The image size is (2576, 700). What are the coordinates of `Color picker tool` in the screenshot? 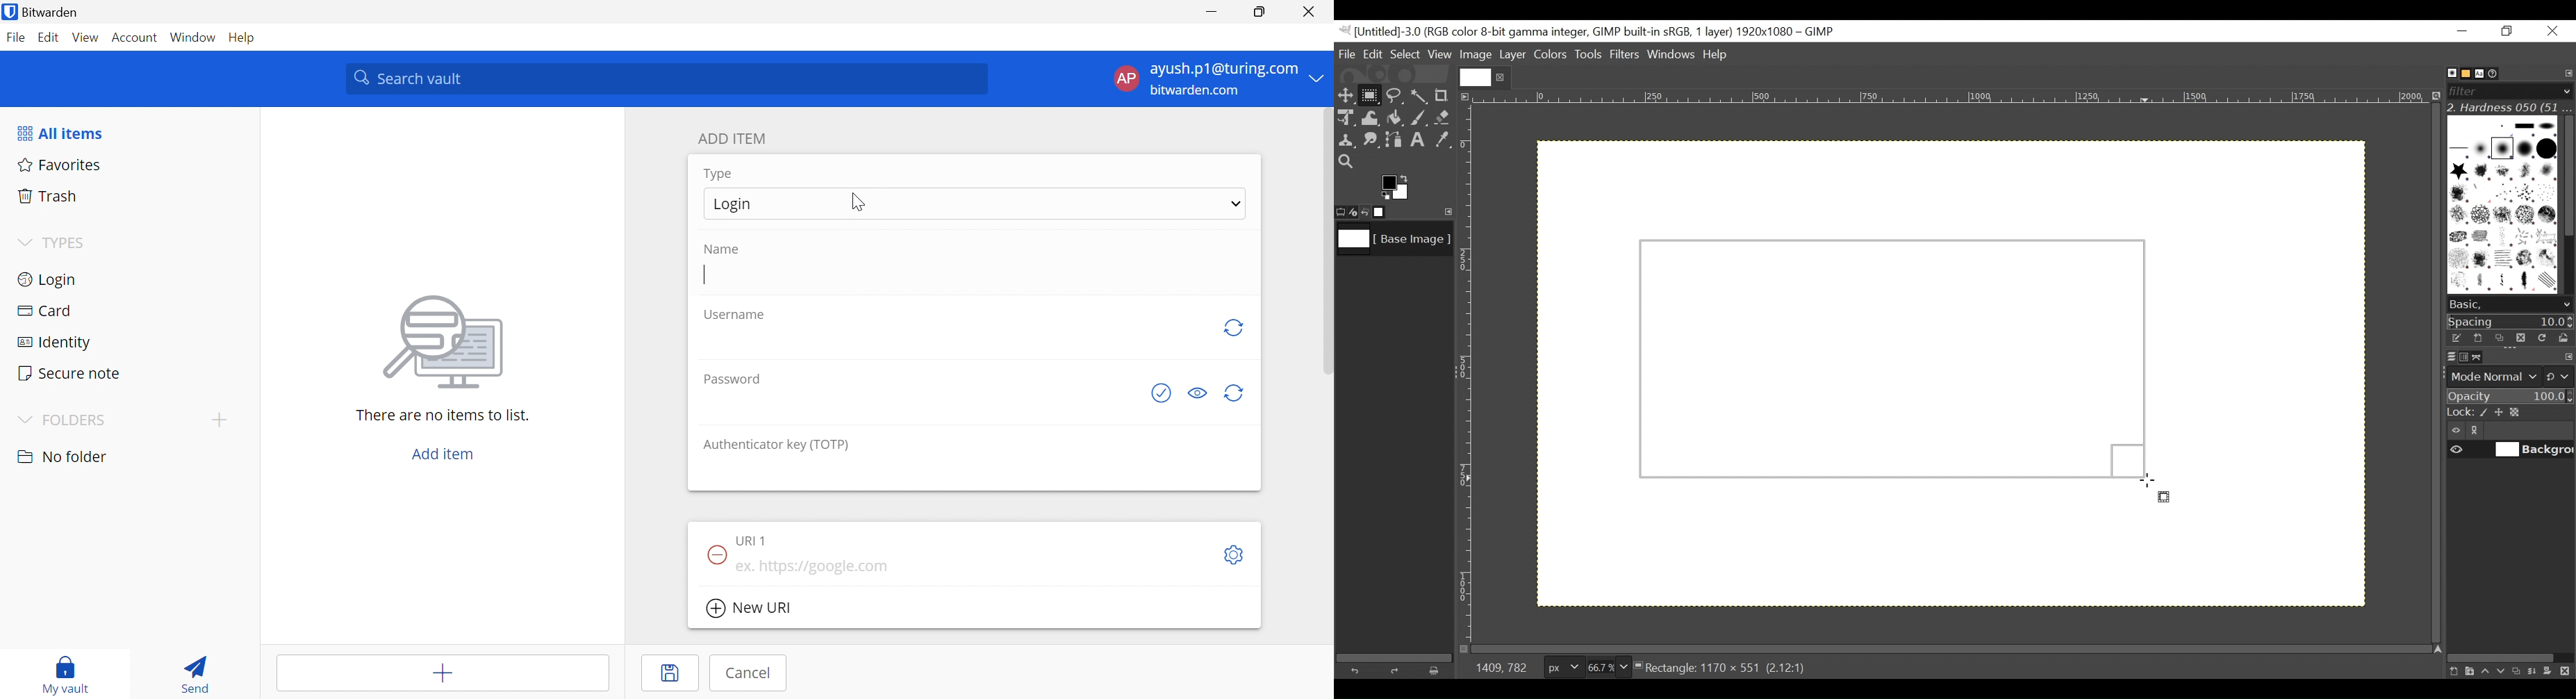 It's located at (1444, 141).